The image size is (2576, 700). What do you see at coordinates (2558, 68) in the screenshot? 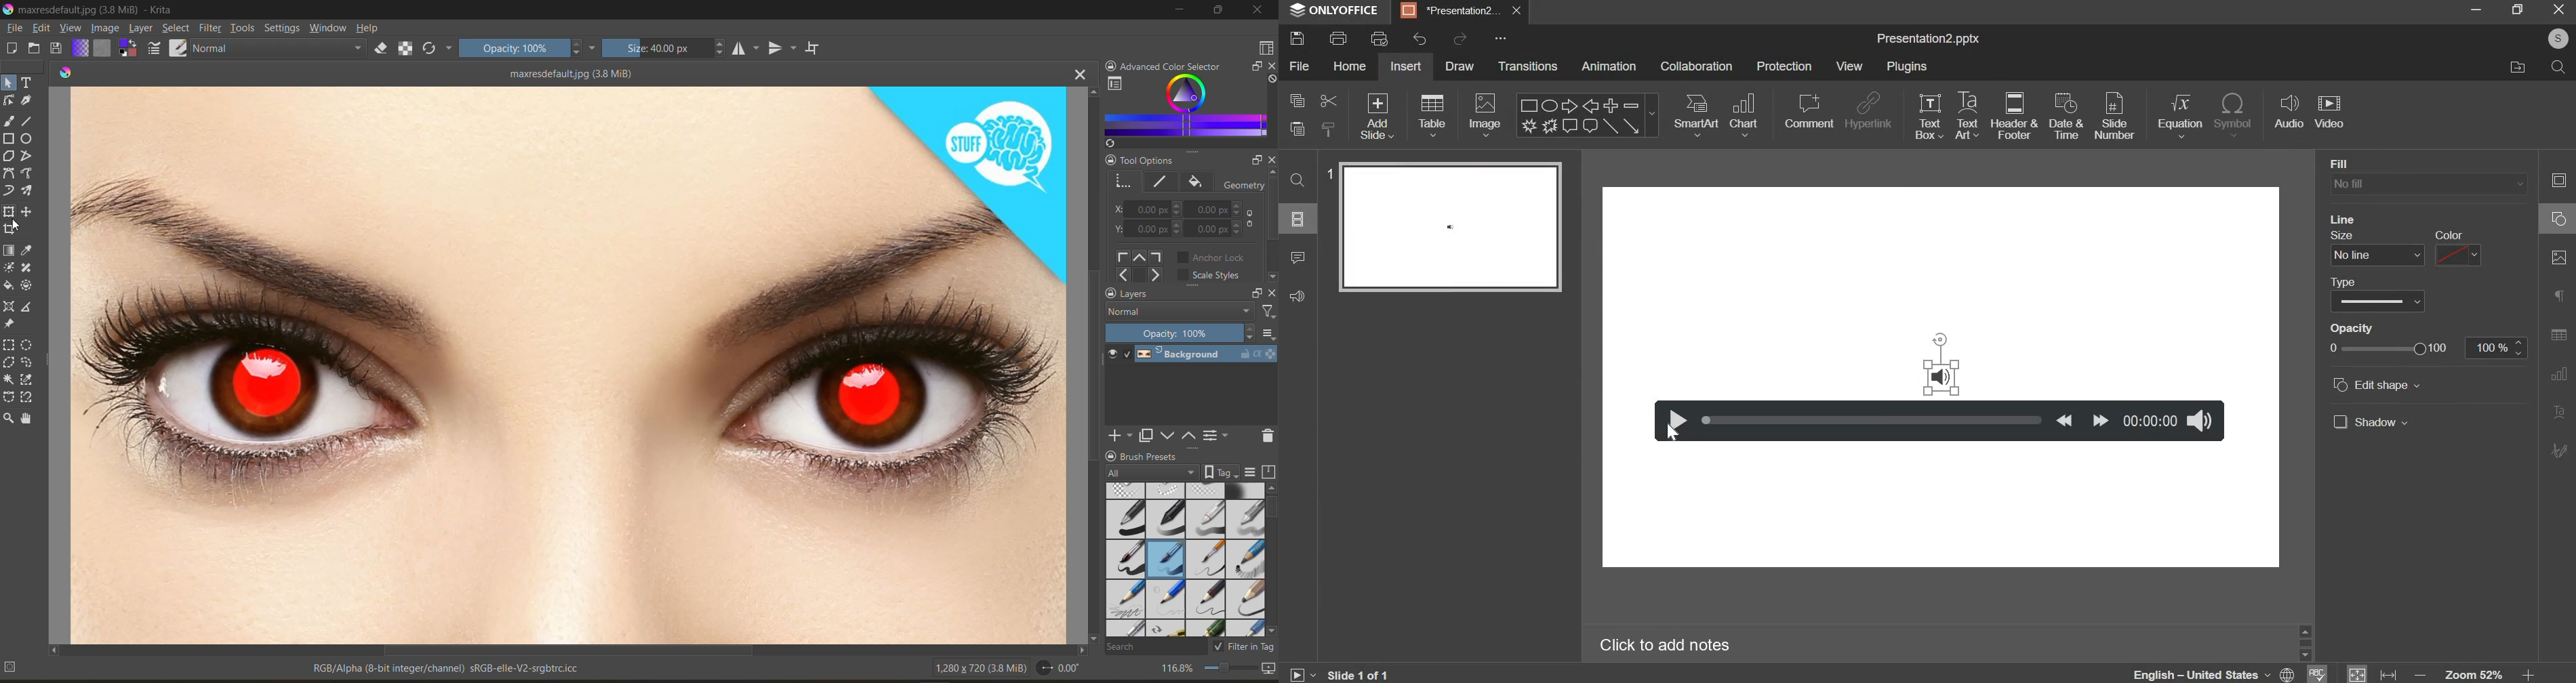
I see `search` at bounding box center [2558, 68].